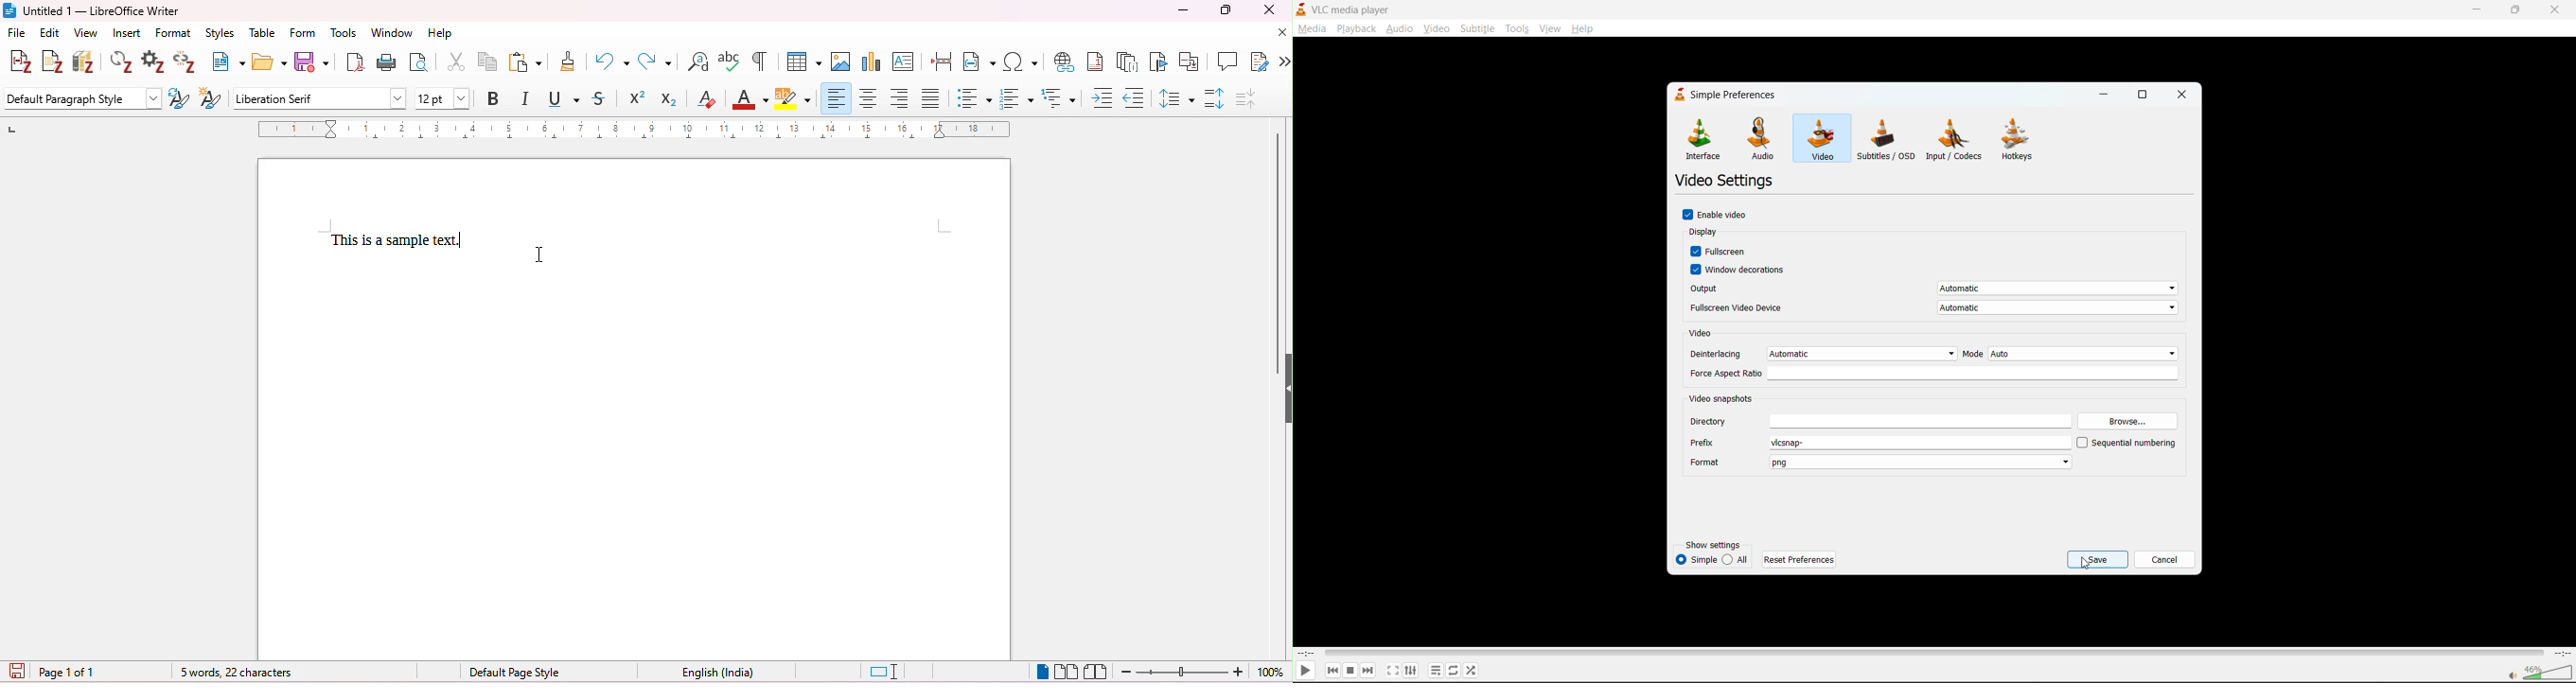  I want to click on directory, so click(1883, 421).